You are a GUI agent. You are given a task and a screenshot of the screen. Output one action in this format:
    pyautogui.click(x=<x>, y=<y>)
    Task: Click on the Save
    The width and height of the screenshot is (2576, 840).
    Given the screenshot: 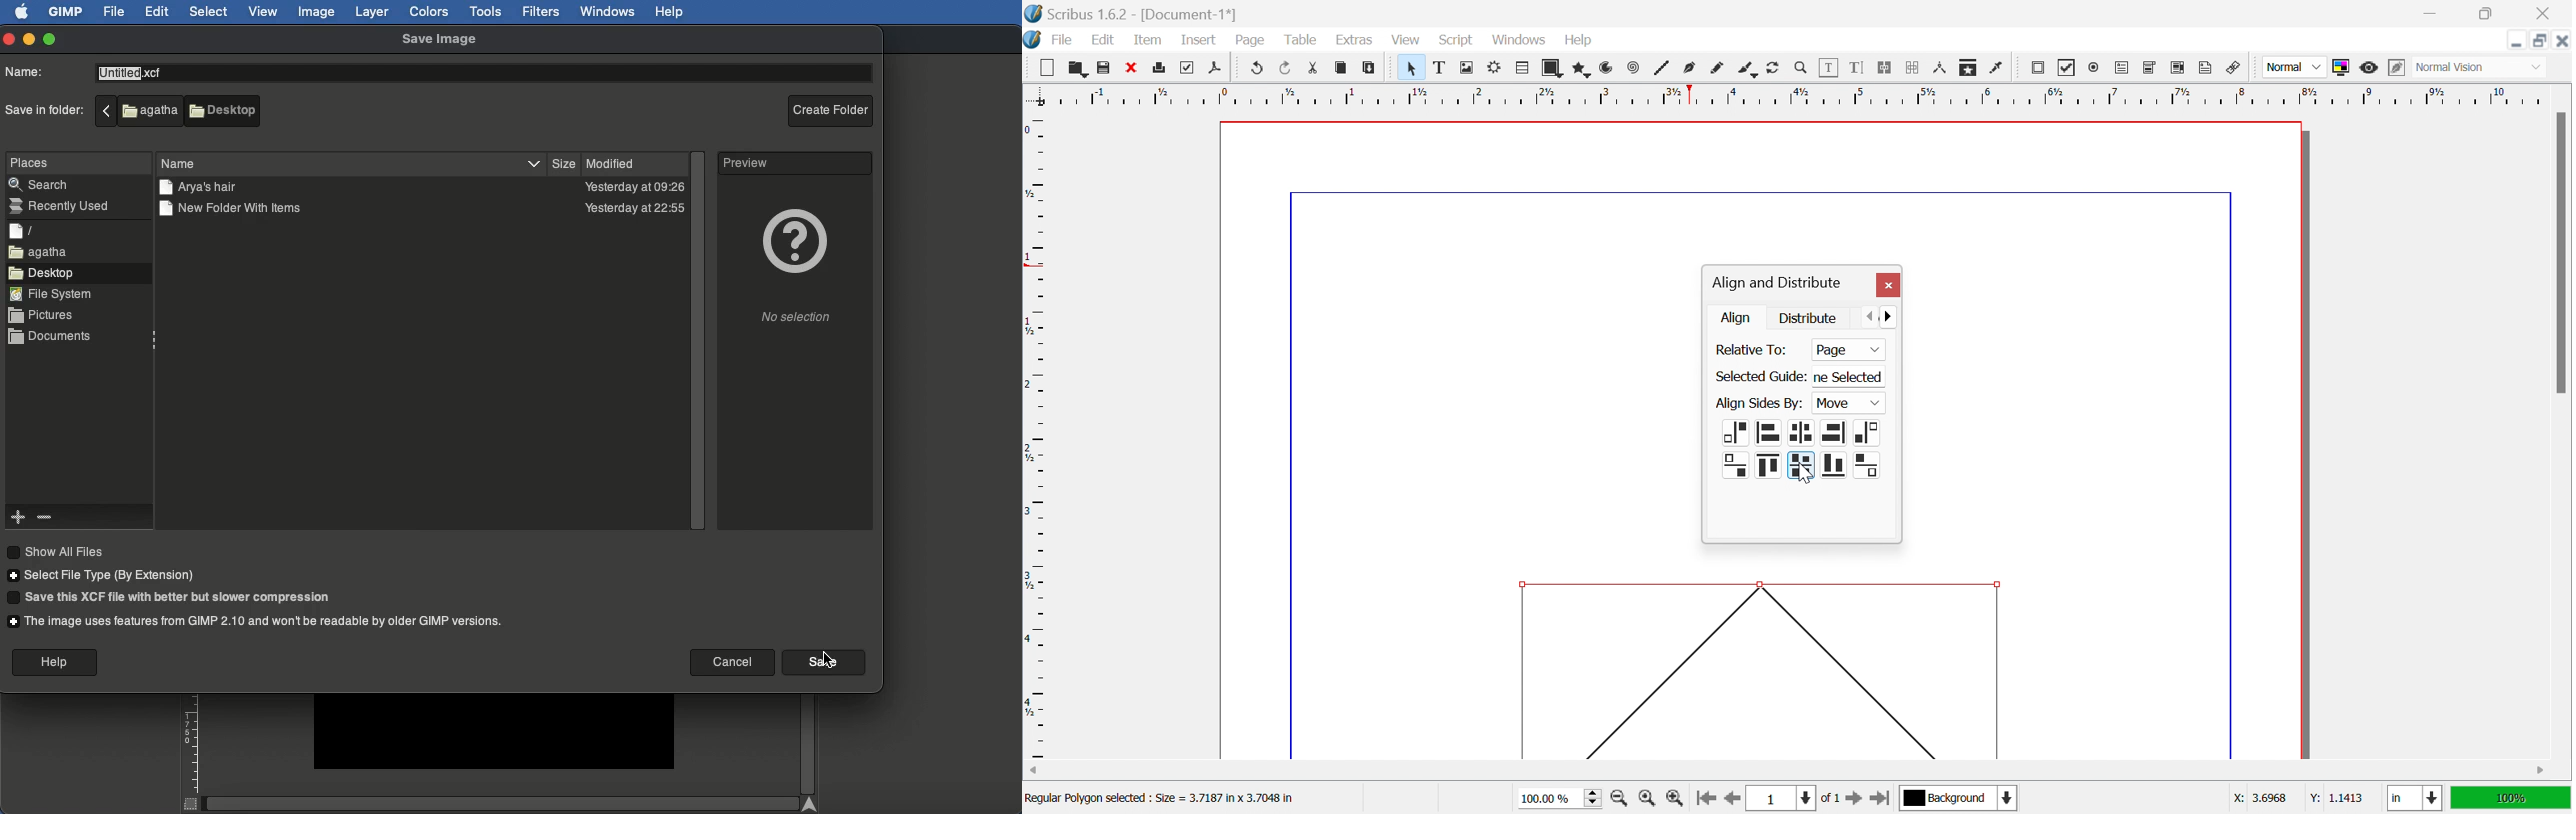 What is the action you would take?
    pyautogui.click(x=1100, y=65)
    